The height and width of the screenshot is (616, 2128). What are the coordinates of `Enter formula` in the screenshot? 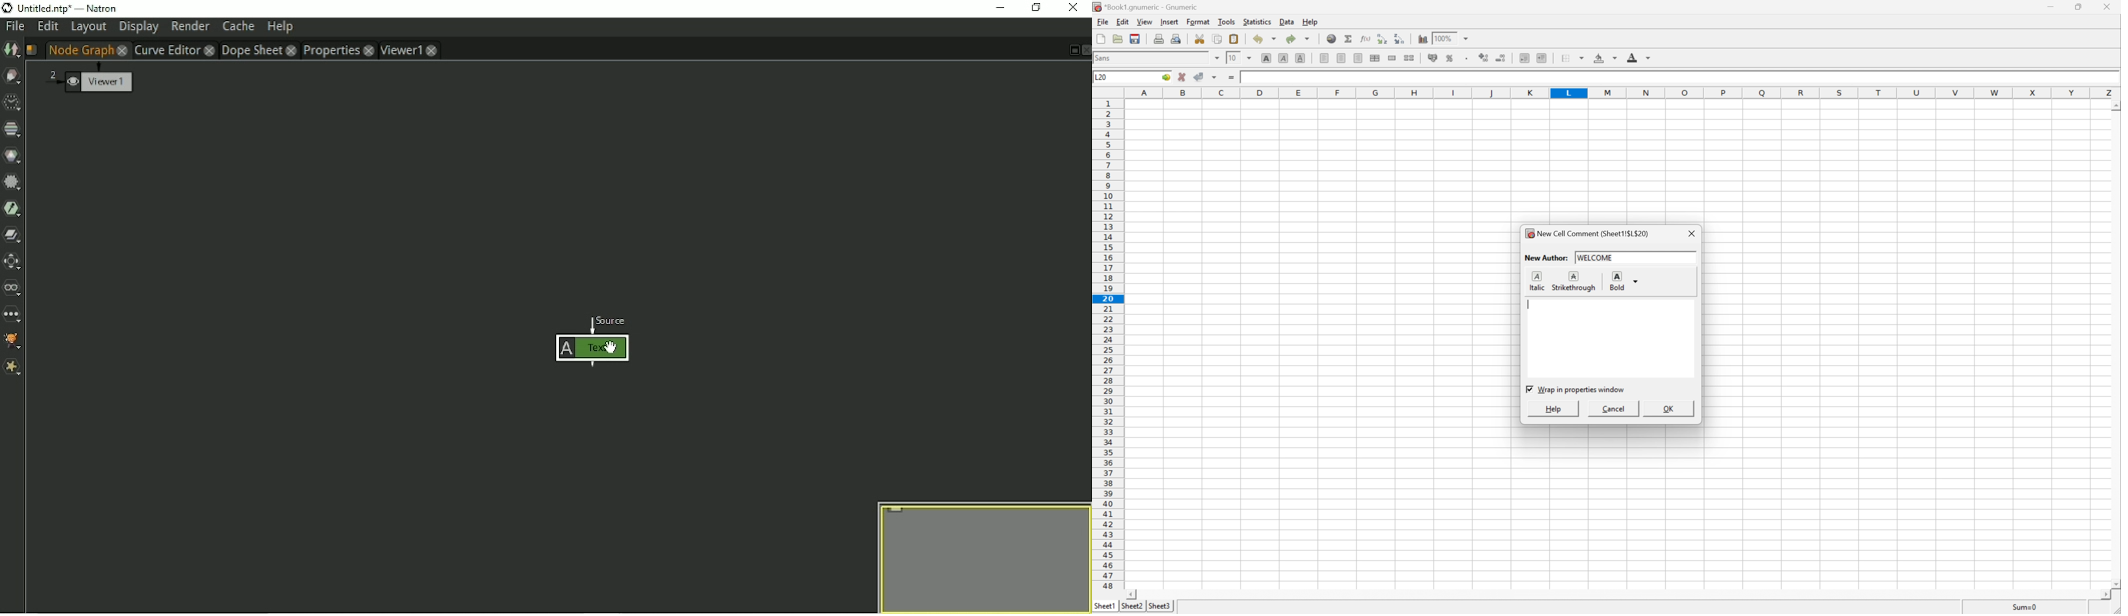 It's located at (1231, 78).